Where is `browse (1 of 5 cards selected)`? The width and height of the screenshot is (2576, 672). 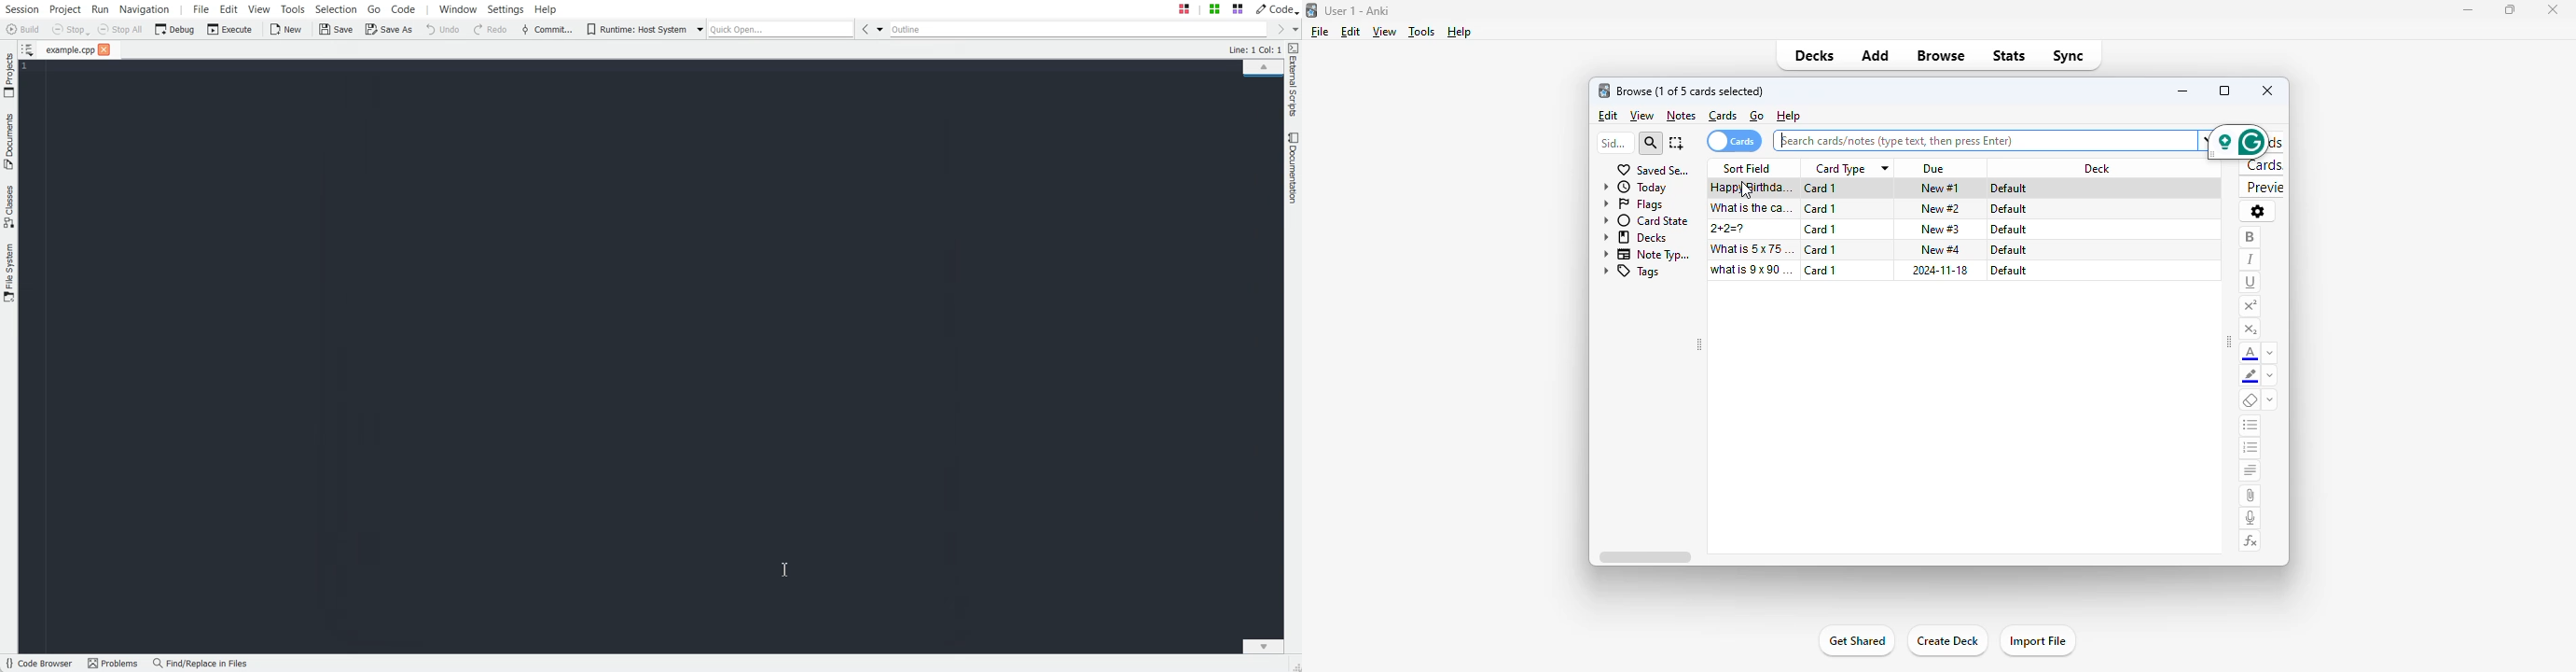
browse (1 of 5 cards selected) is located at coordinates (1690, 91).